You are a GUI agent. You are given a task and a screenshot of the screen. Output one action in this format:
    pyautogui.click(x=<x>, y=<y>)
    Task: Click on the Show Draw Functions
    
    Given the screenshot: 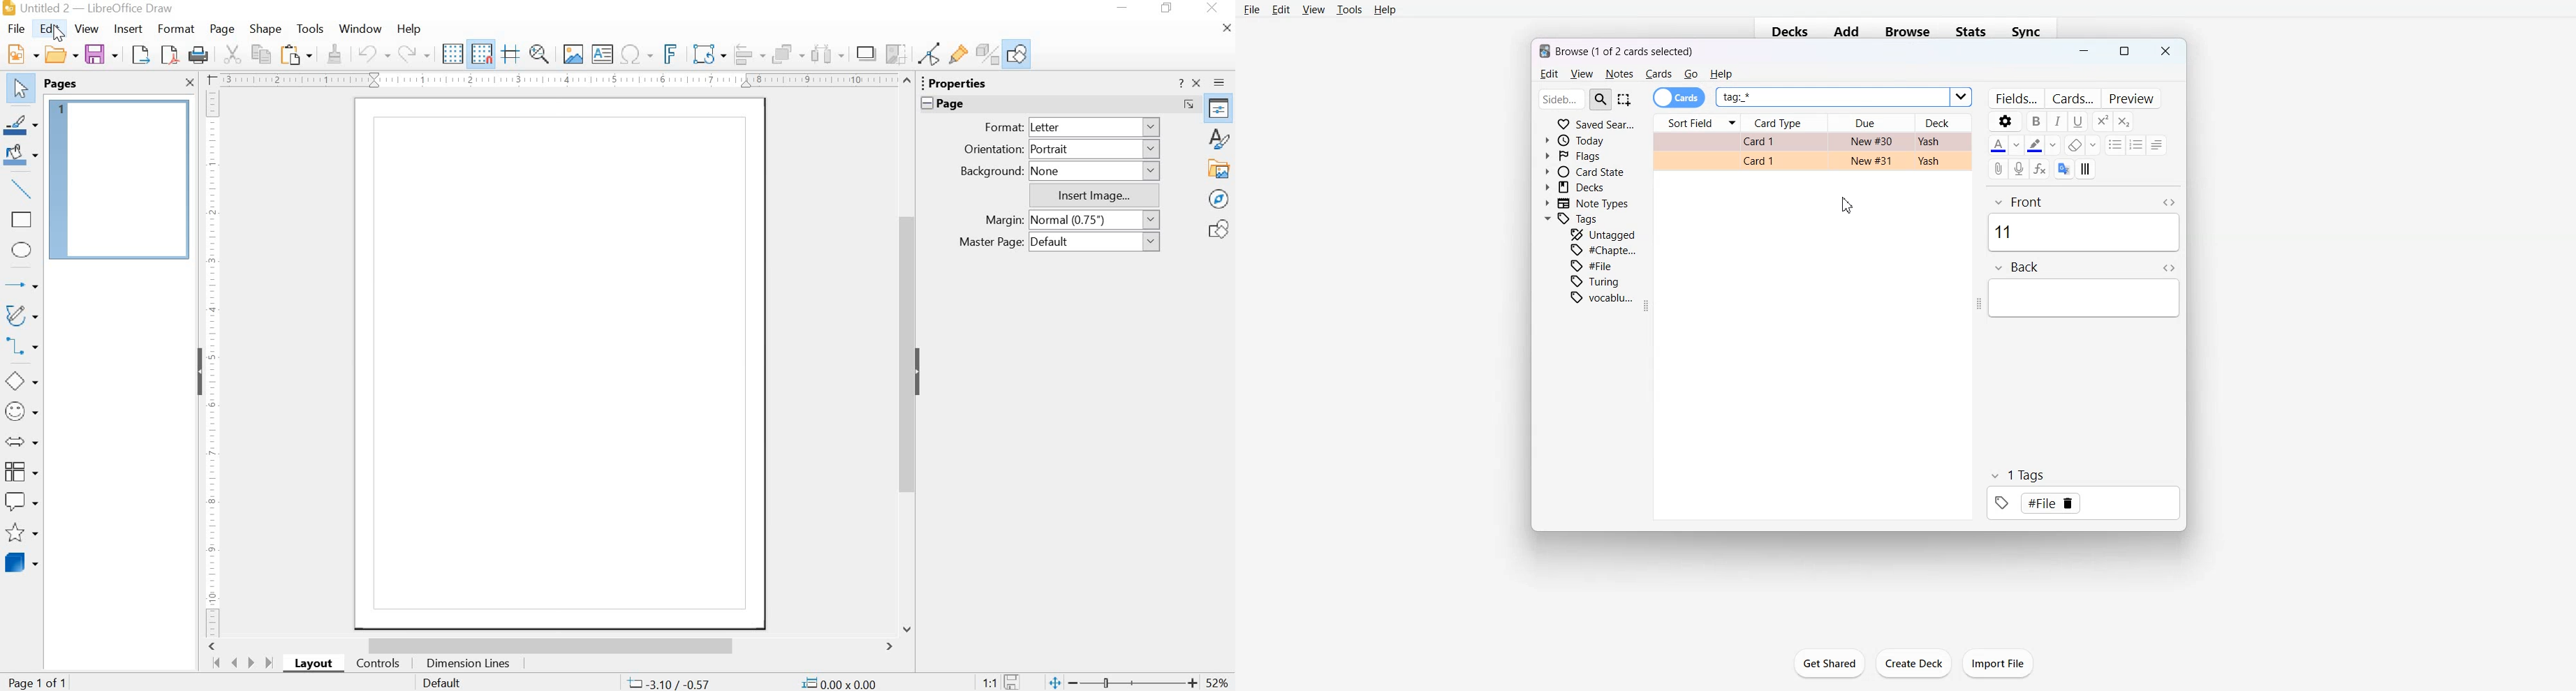 What is the action you would take?
    pyautogui.click(x=1022, y=53)
    